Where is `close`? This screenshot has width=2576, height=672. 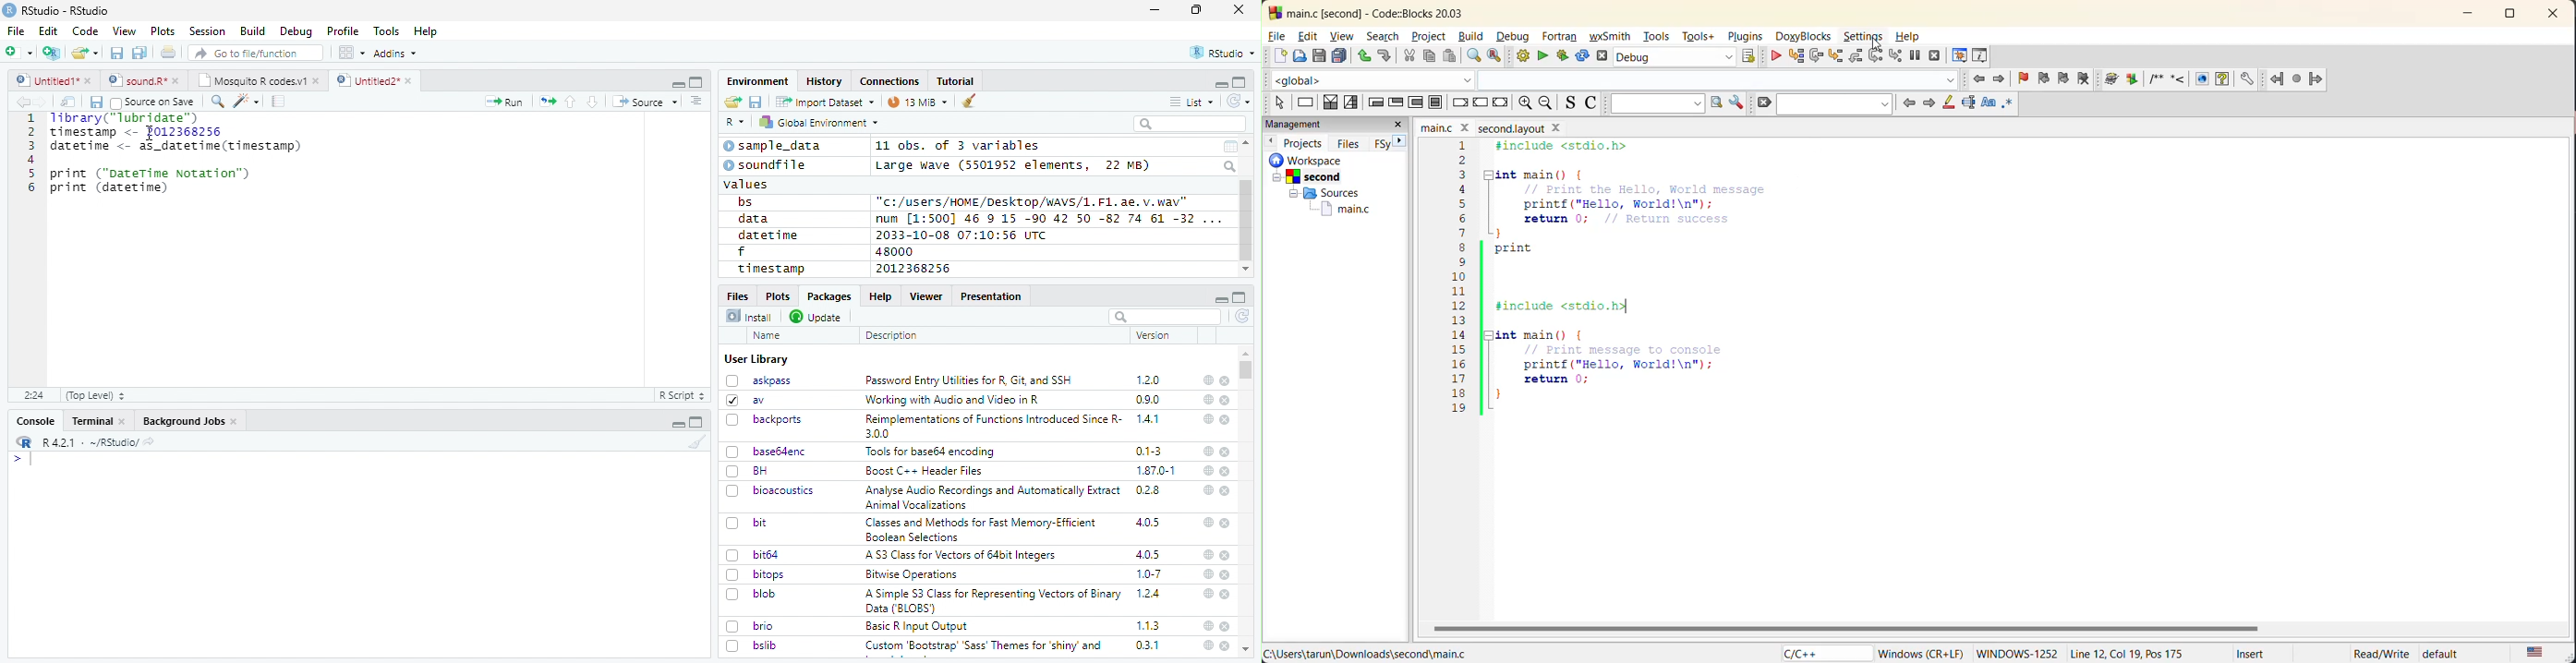 close is located at coordinates (1225, 452).